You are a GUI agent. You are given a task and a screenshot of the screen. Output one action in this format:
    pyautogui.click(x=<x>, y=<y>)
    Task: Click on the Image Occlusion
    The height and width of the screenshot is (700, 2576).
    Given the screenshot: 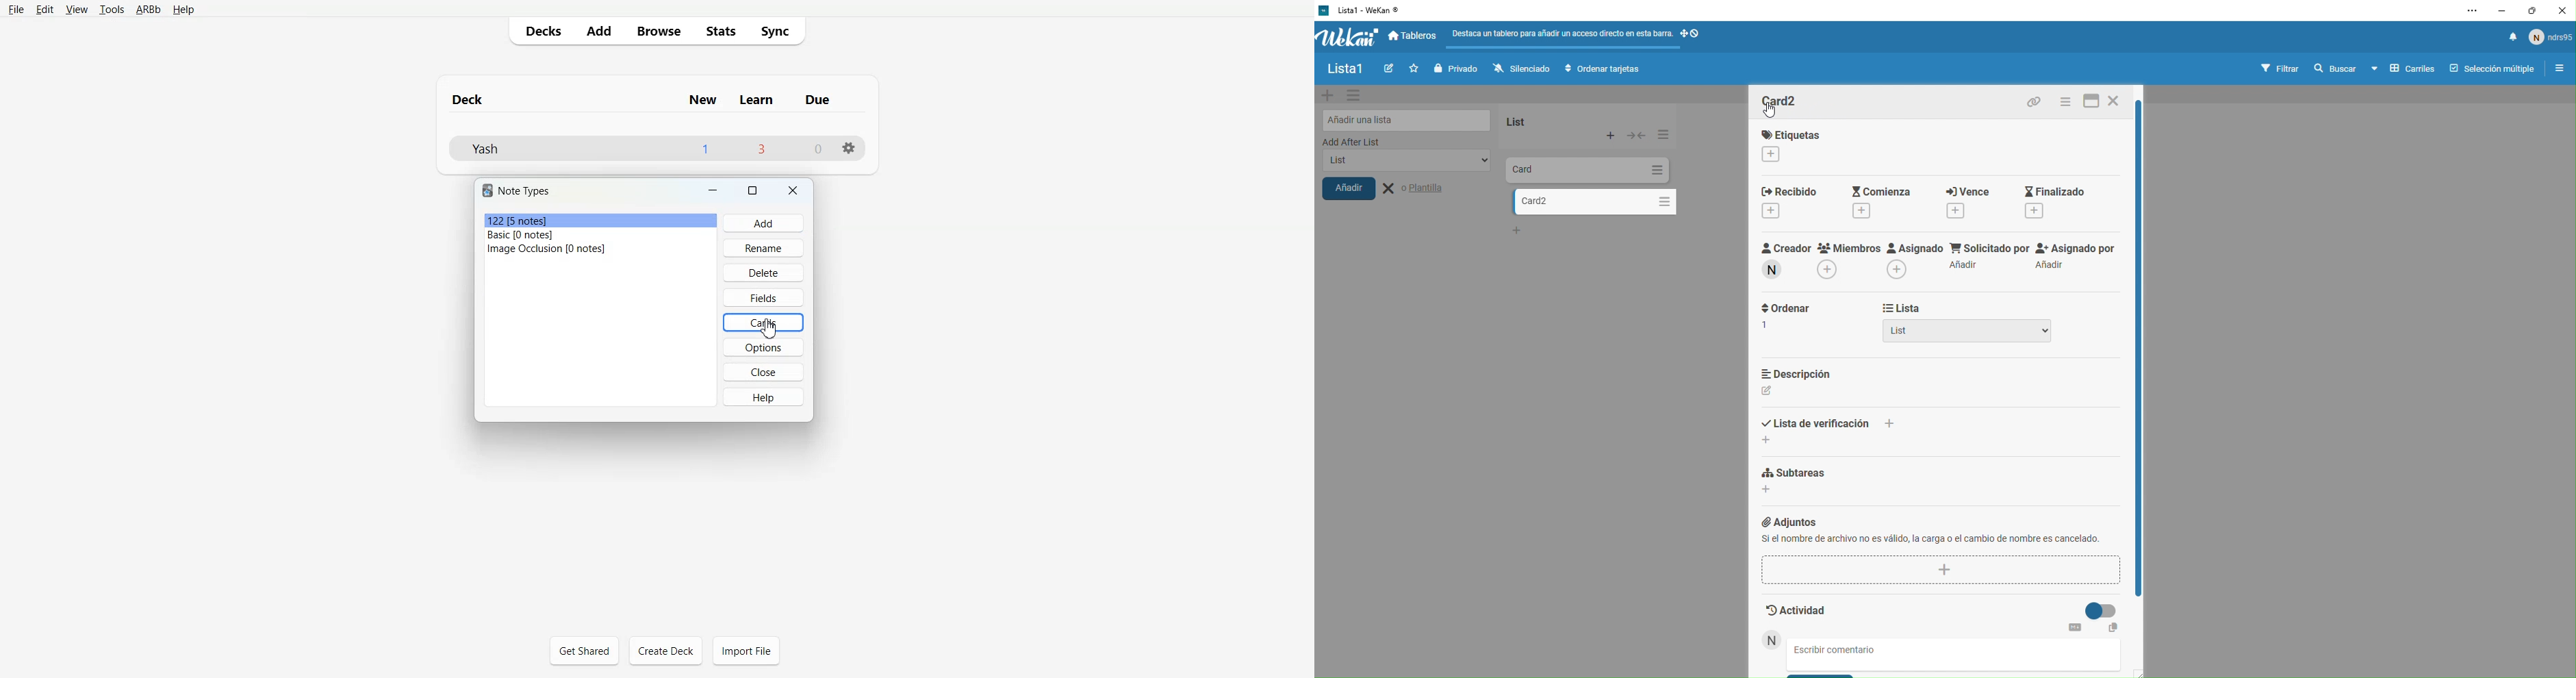 What is the action you would take?
    pyautogui.click(x=599, y=249)
    